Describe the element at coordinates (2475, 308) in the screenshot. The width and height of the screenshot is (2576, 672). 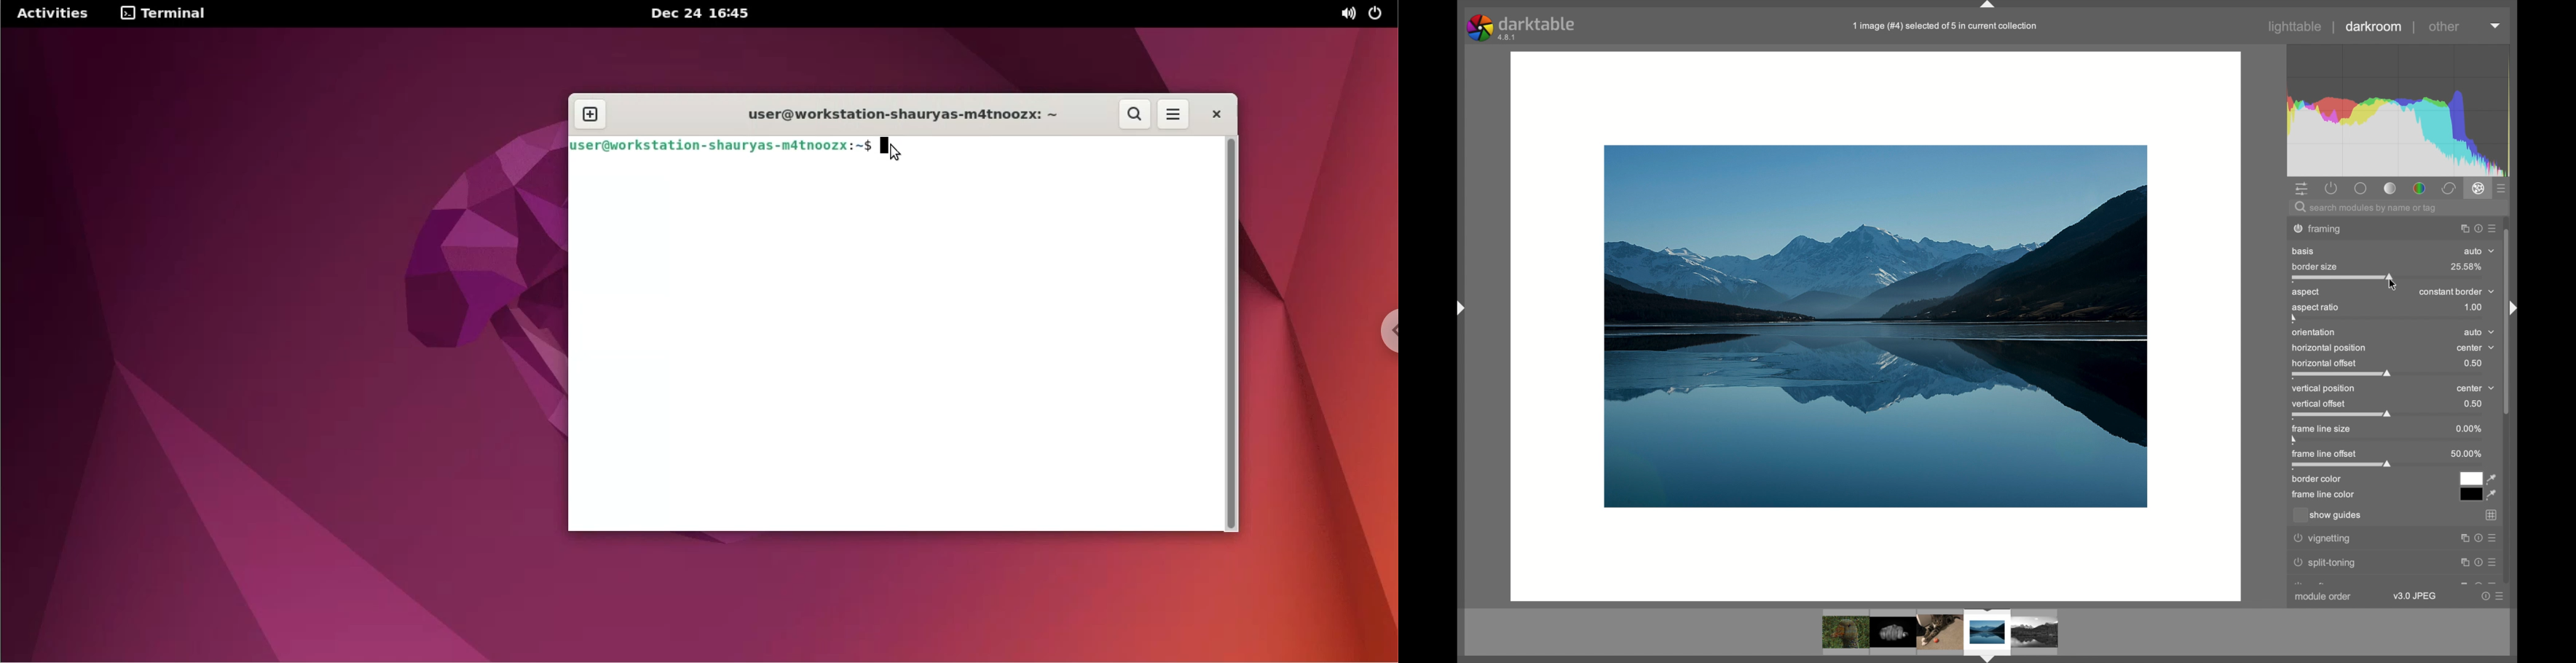
I see `1.0` at that location.